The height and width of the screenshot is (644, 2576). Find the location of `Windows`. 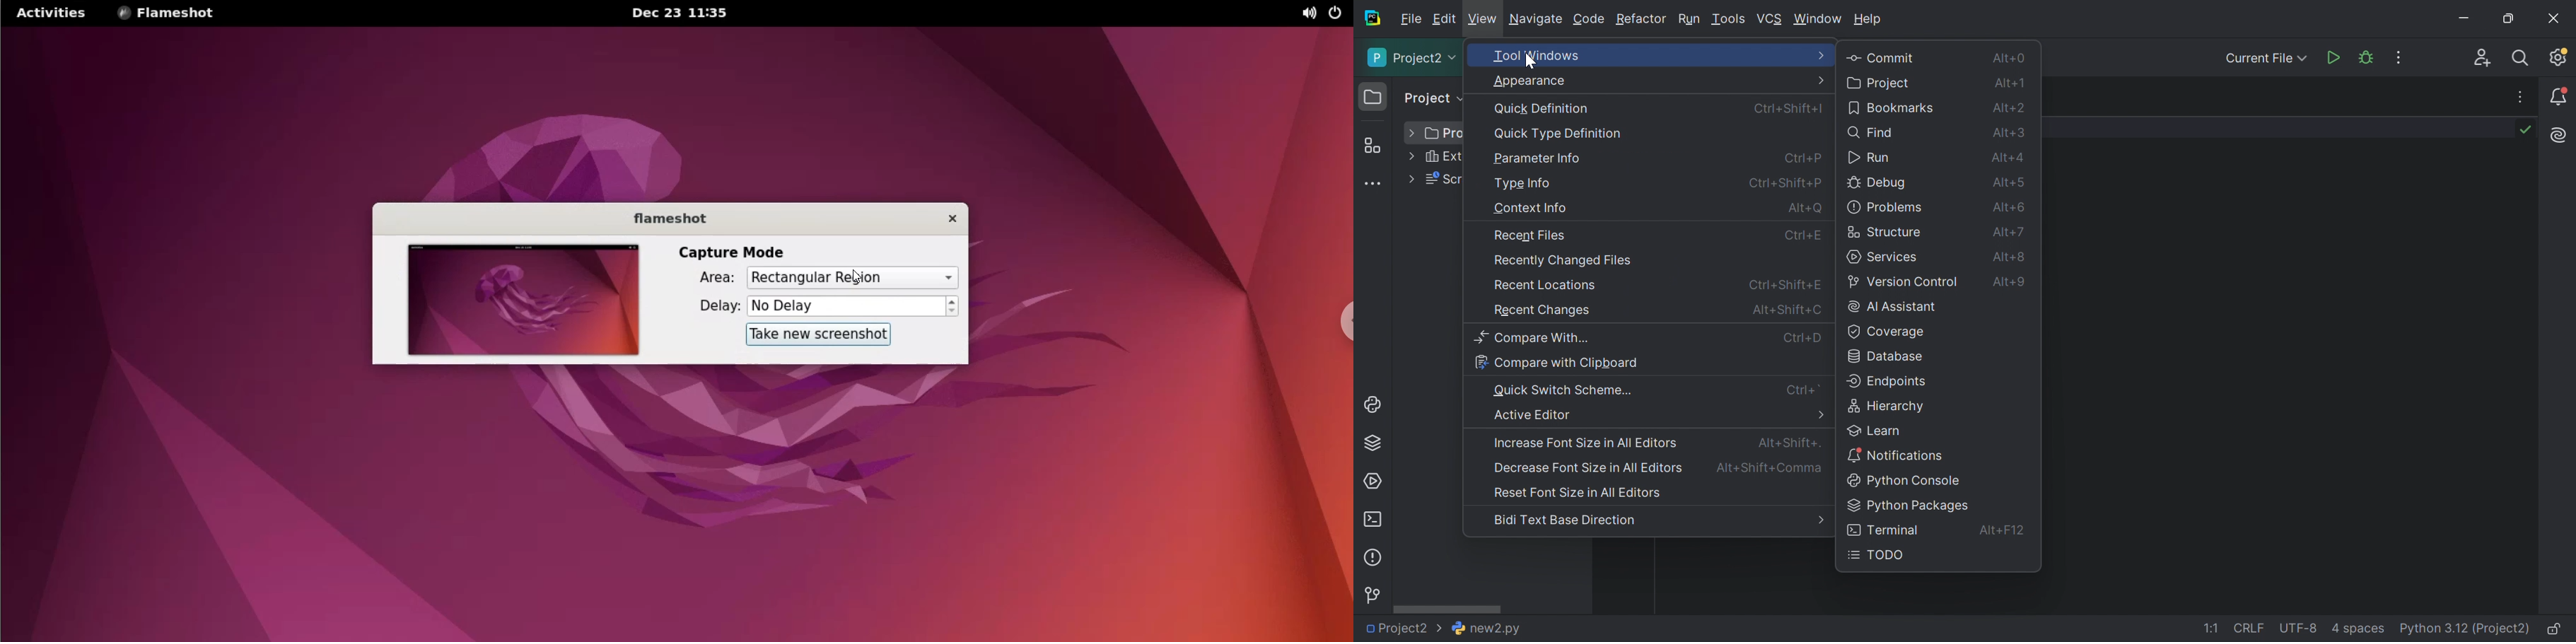

Windows is located at coordinates (1818, 19).